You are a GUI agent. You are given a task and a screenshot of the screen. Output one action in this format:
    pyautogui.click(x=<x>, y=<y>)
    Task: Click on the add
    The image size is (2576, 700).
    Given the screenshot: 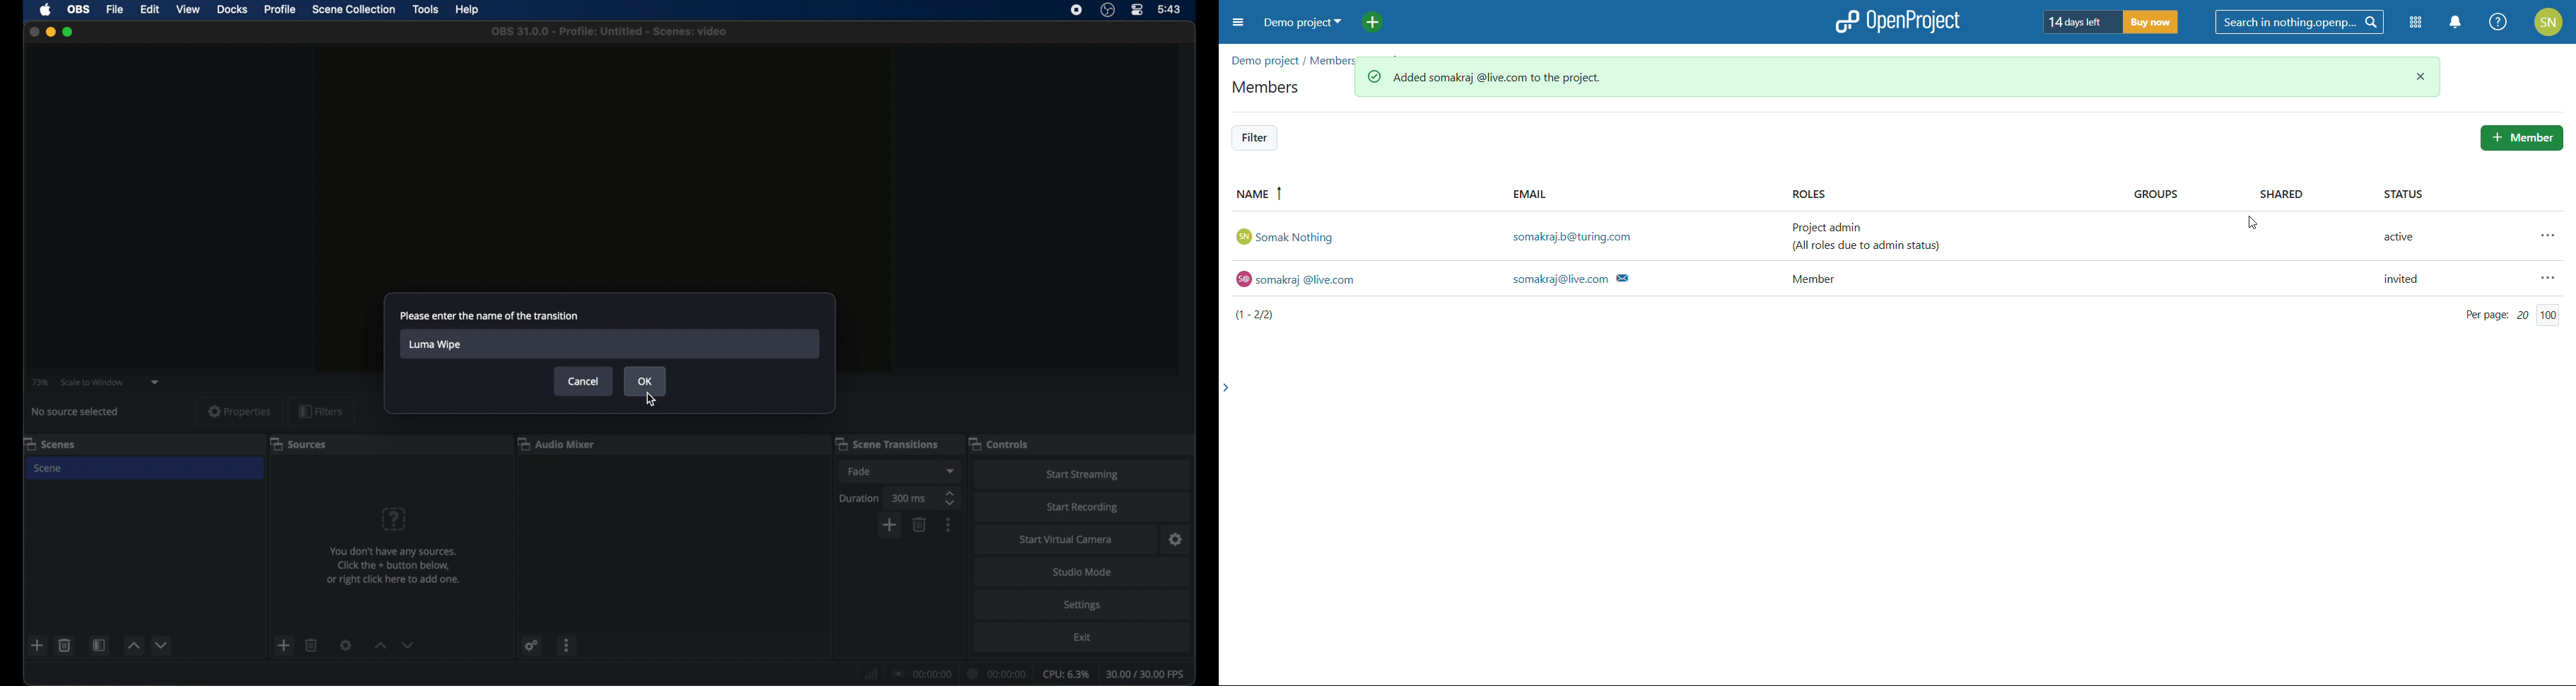 What is the action you would take?
    pyautogui.click(x=37, y=645)
    